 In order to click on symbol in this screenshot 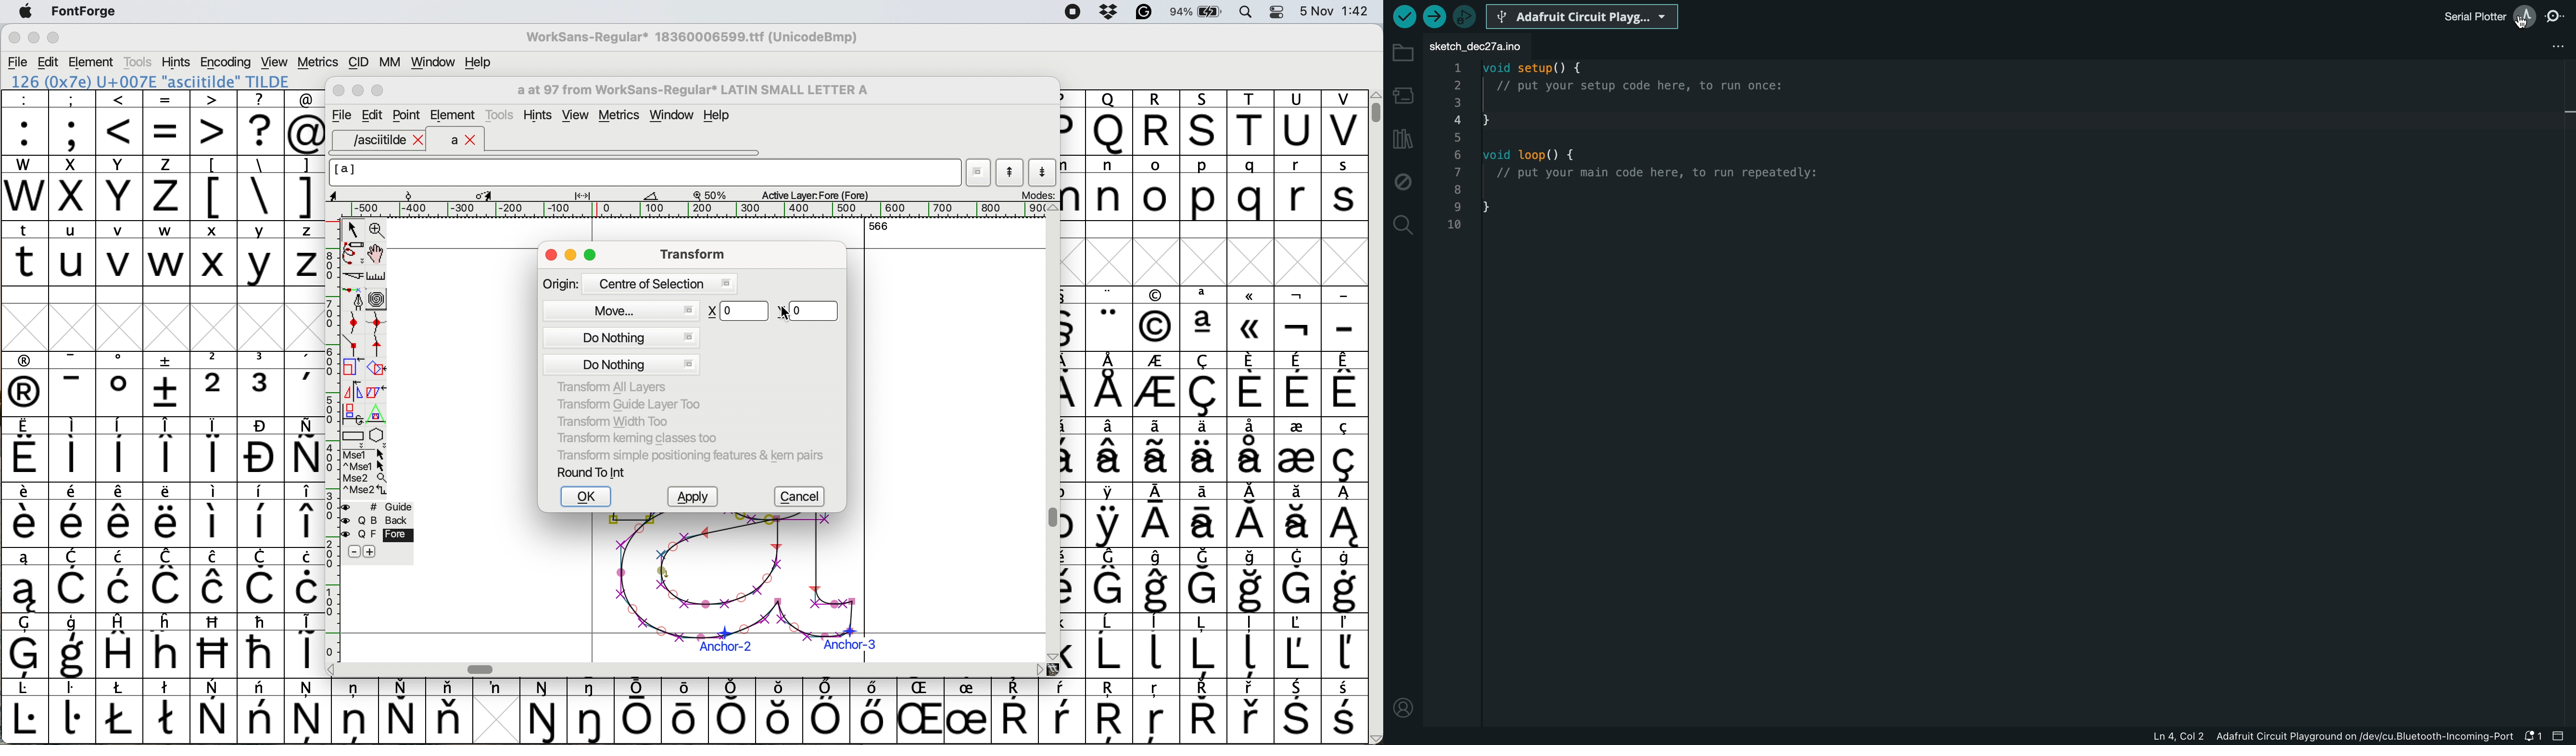, I will do `click(593, 711)`.